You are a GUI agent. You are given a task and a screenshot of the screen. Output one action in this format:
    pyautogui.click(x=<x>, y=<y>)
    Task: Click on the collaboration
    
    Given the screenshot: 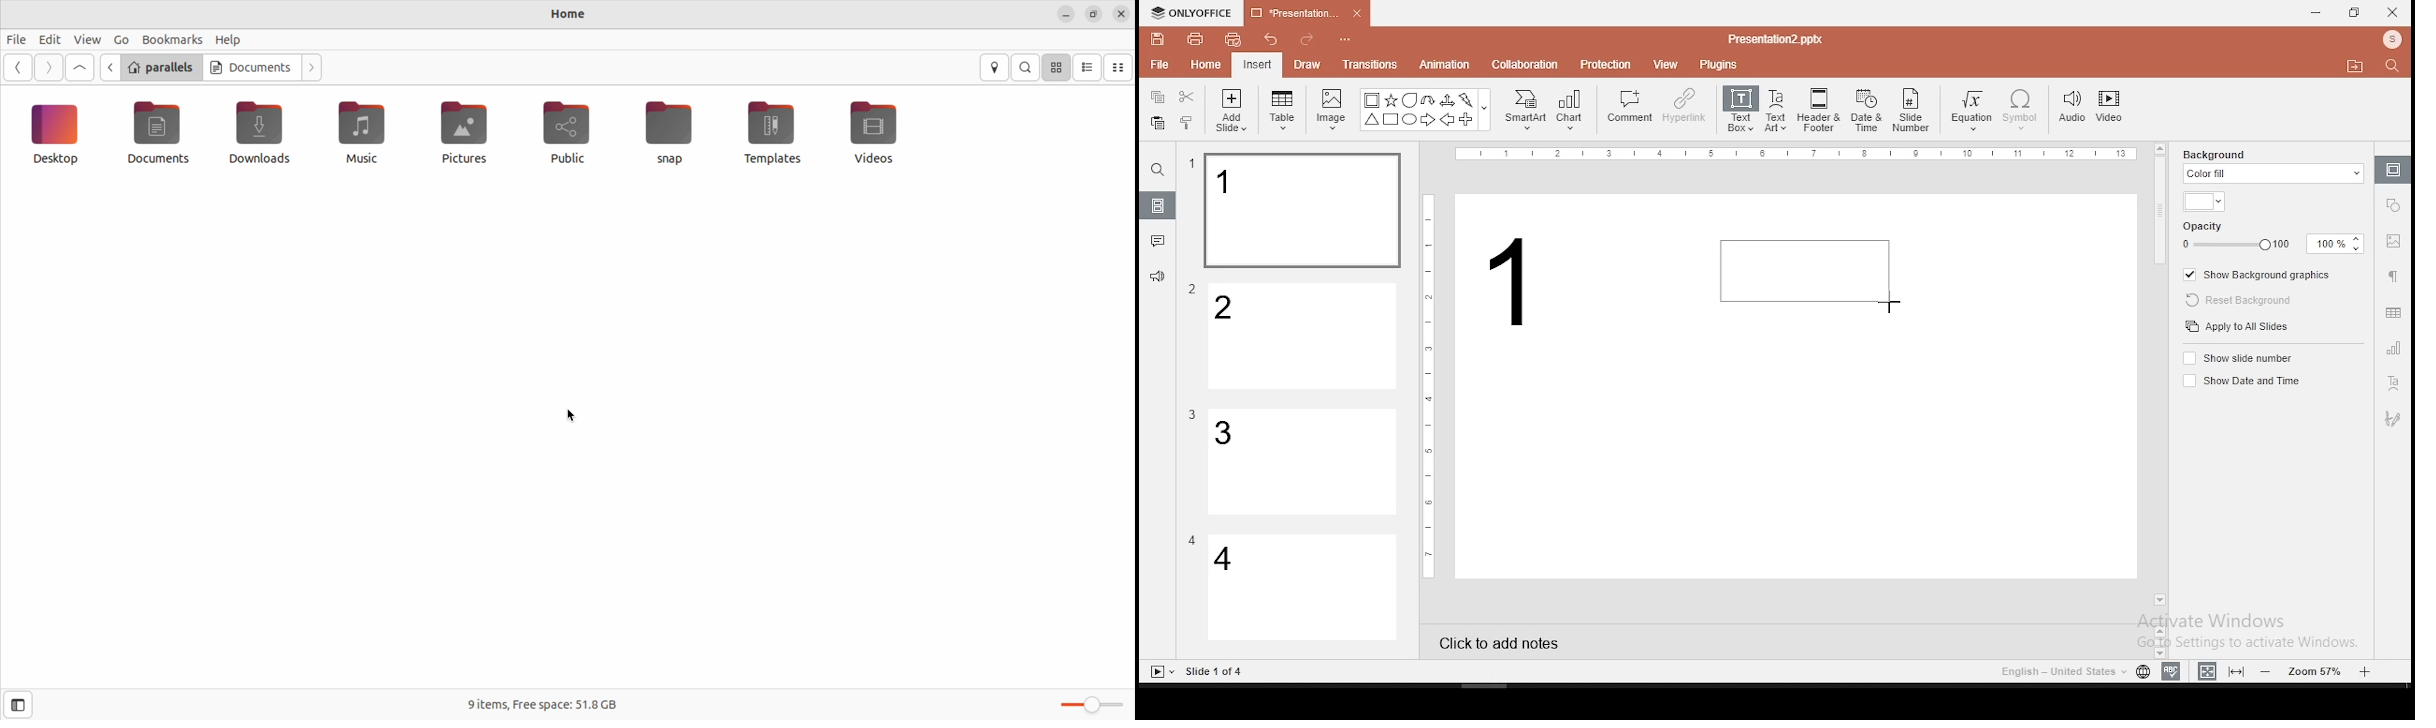 What is the action you would take?
    pyautogui.click(x=1527, y=63)
    